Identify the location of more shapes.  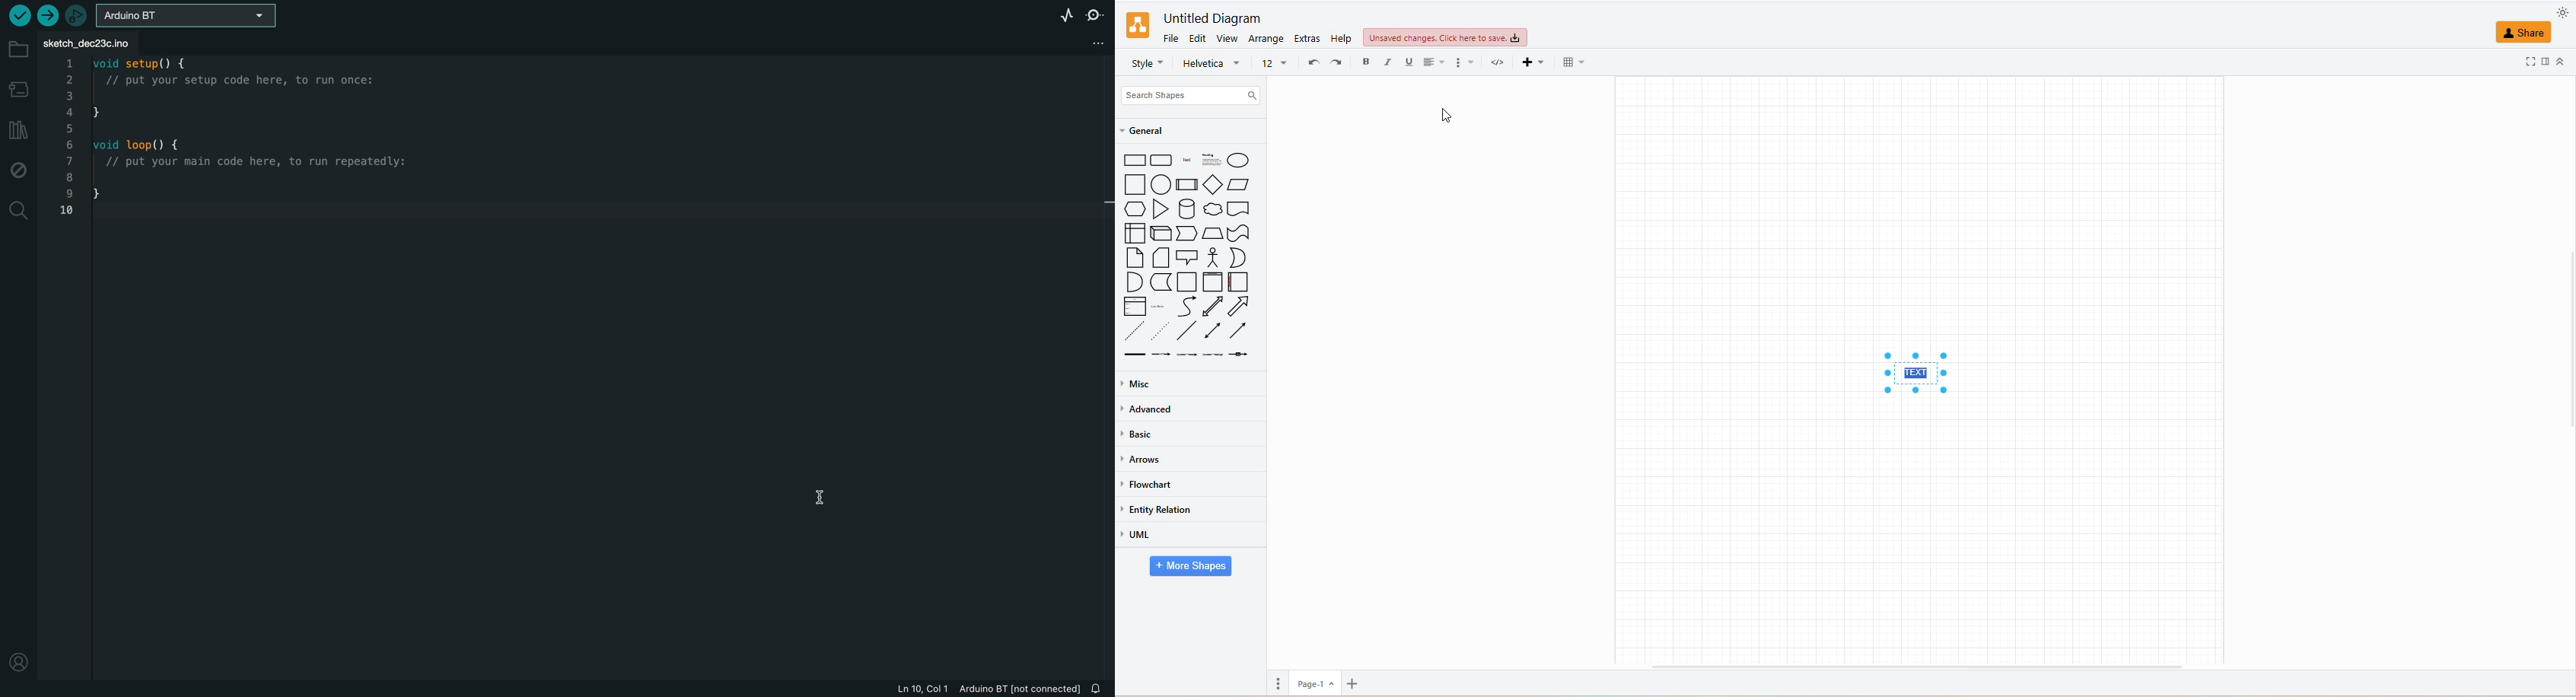
(1186, 567).